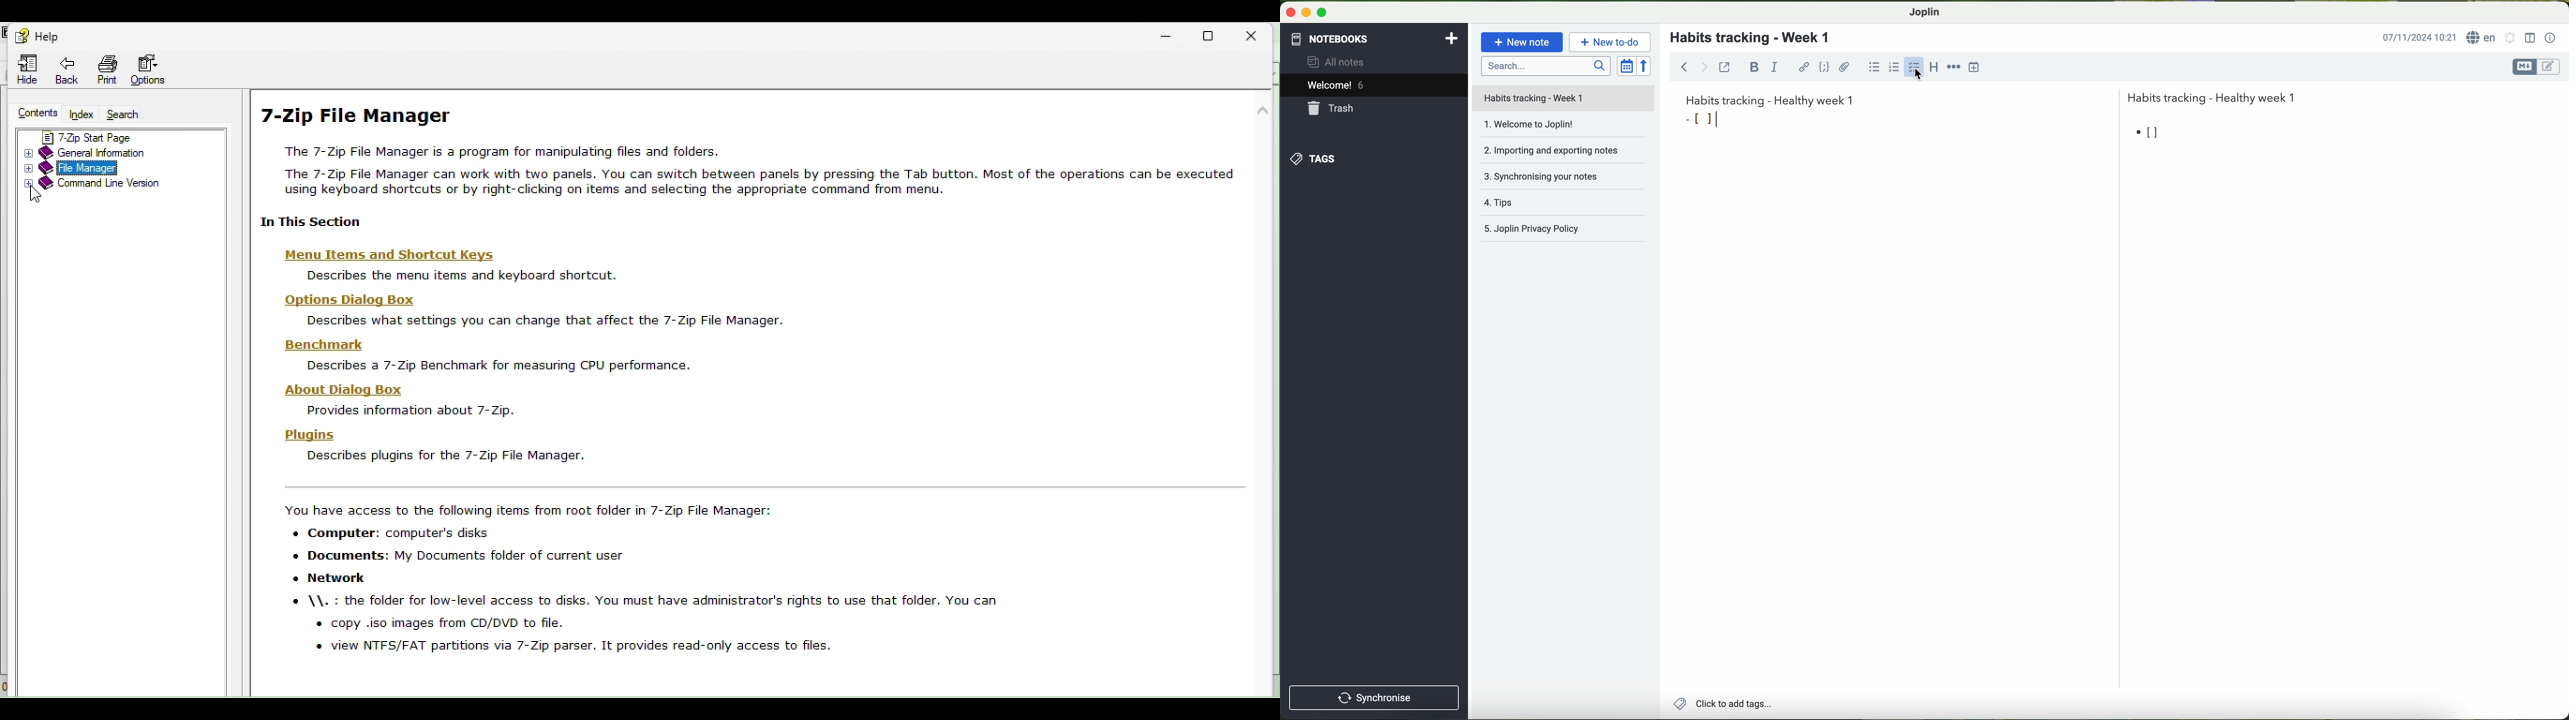 This screenshot has width=2576, height=728. I want to click on cursor, so click(37, 194).